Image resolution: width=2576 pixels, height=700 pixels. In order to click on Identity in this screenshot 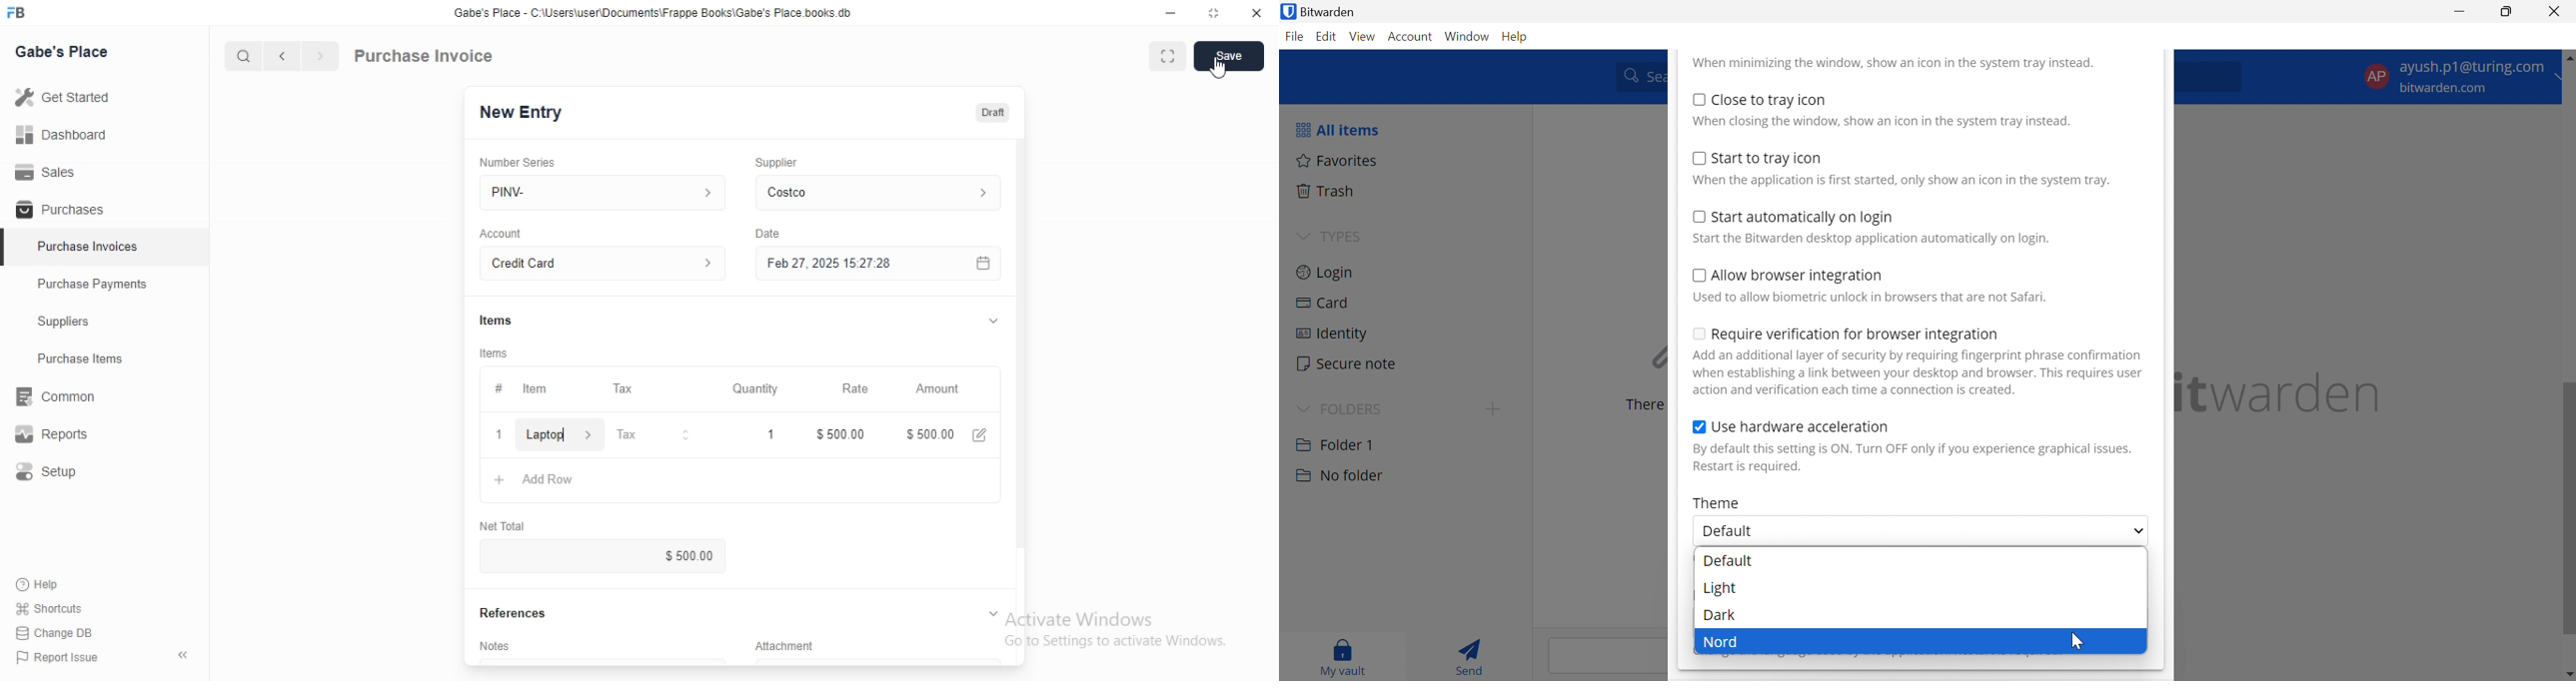, I will do `click(1330, 334)`.